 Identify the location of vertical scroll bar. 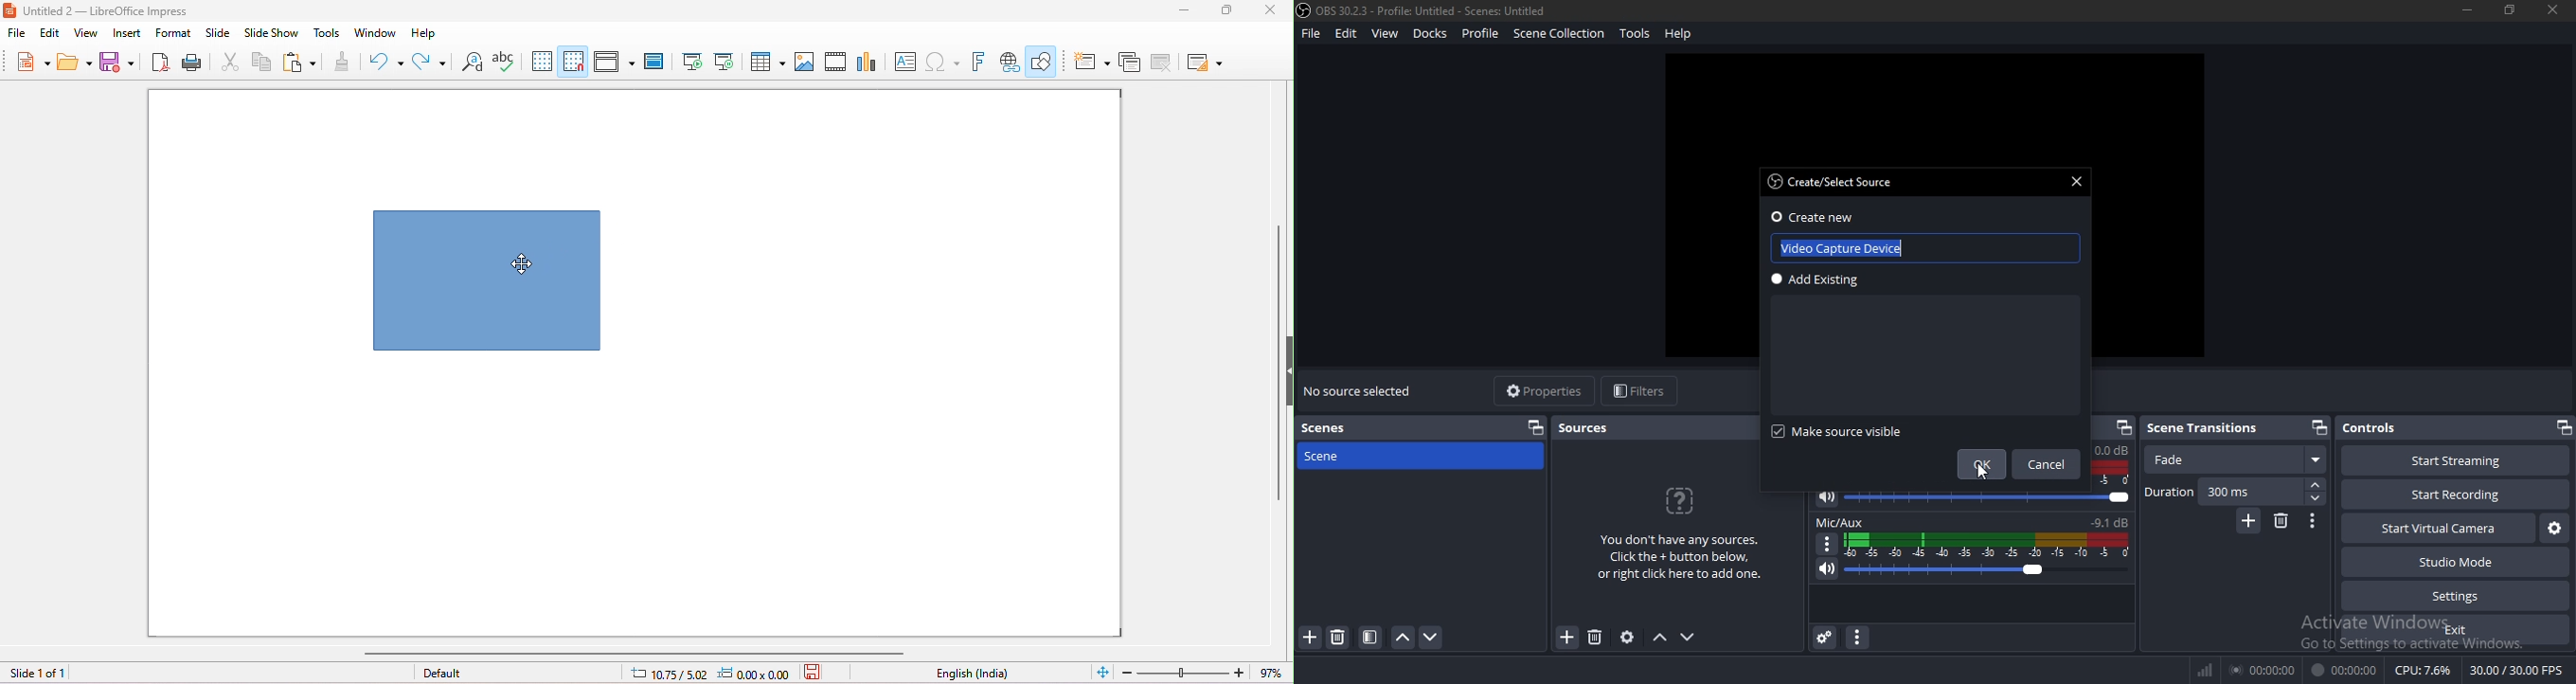
(1276, 377).